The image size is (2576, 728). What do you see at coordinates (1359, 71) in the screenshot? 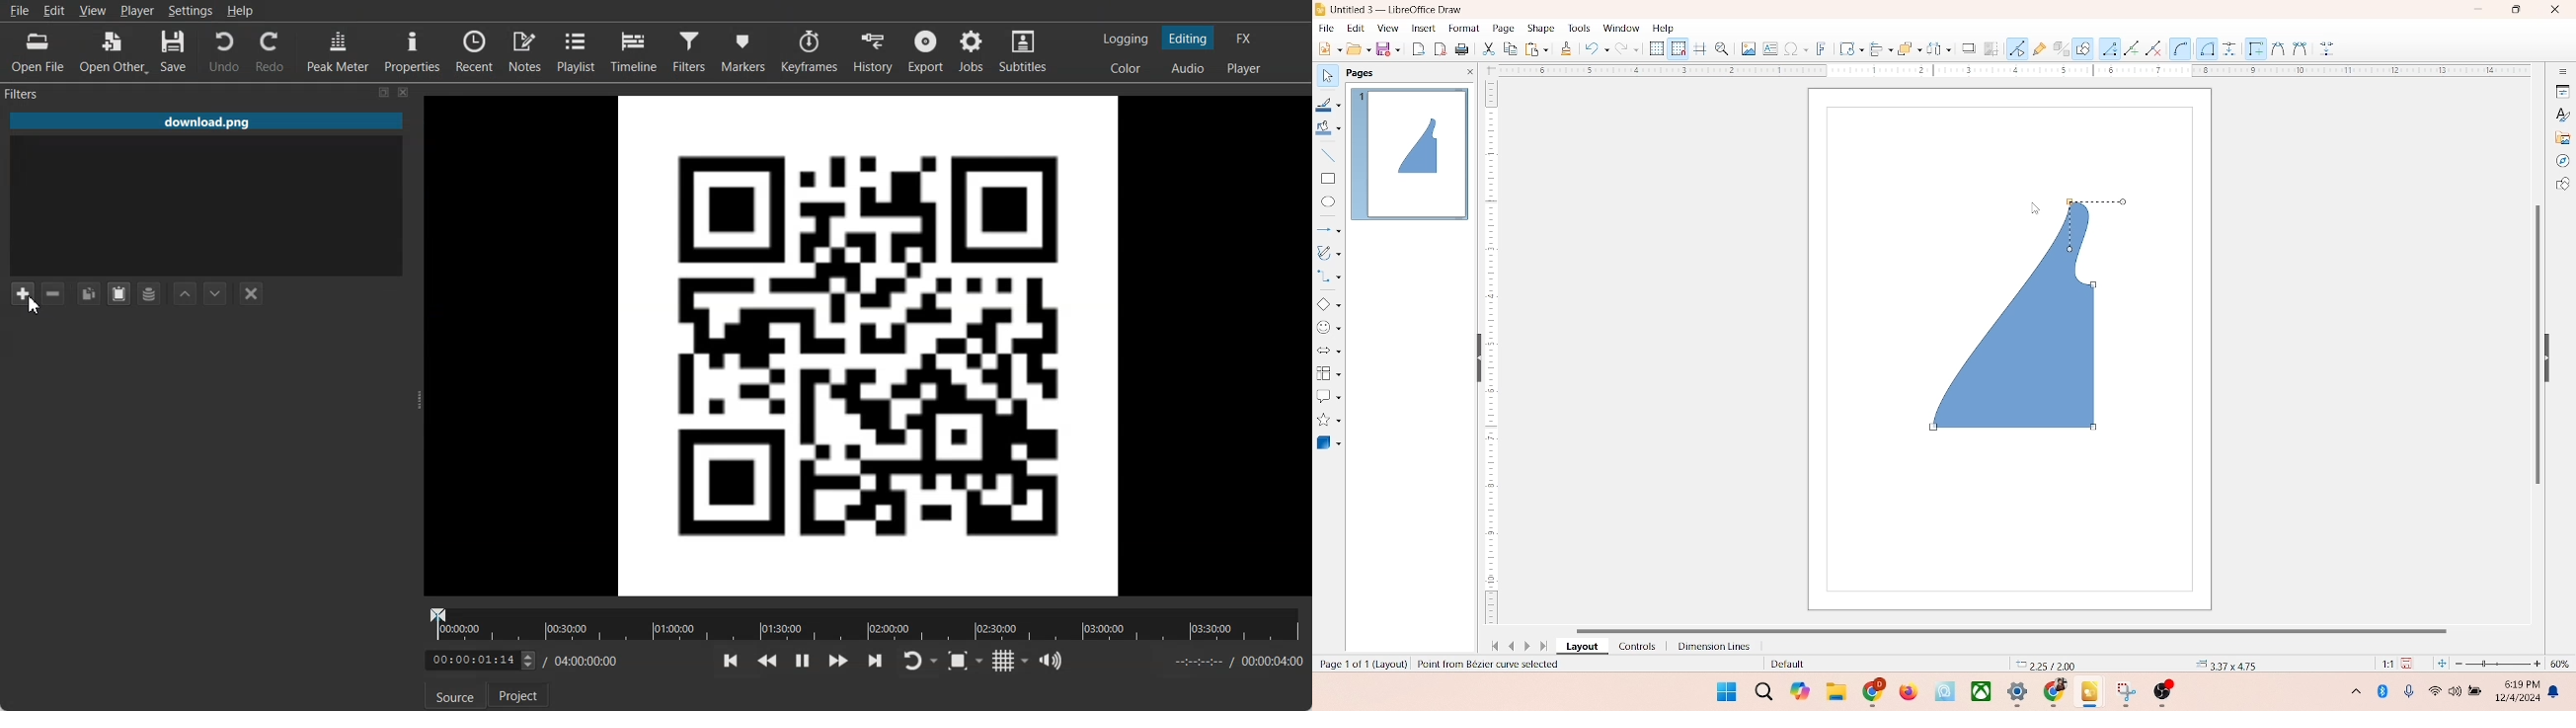
I see `pages` at bounding box center [1359, 71].